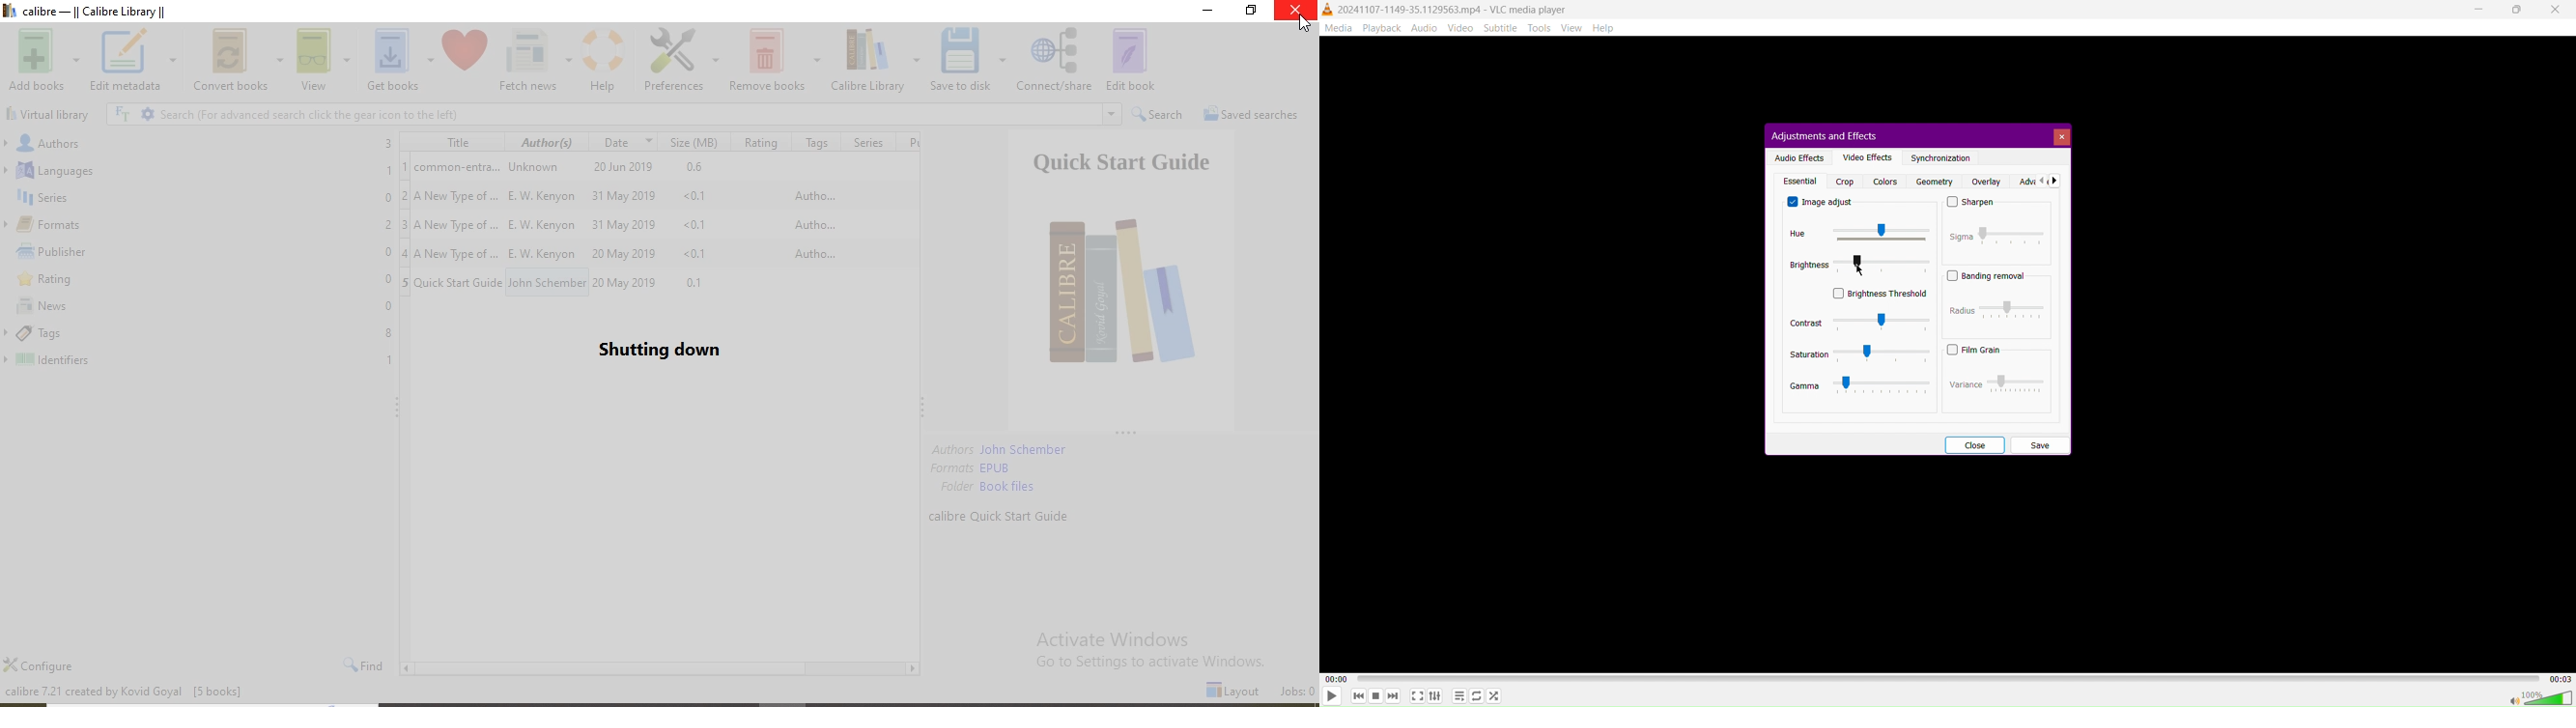  What do you see at coordinates (1424, 27) in the screenshot?
I see `Audio` at bounding box center [1424, 27].